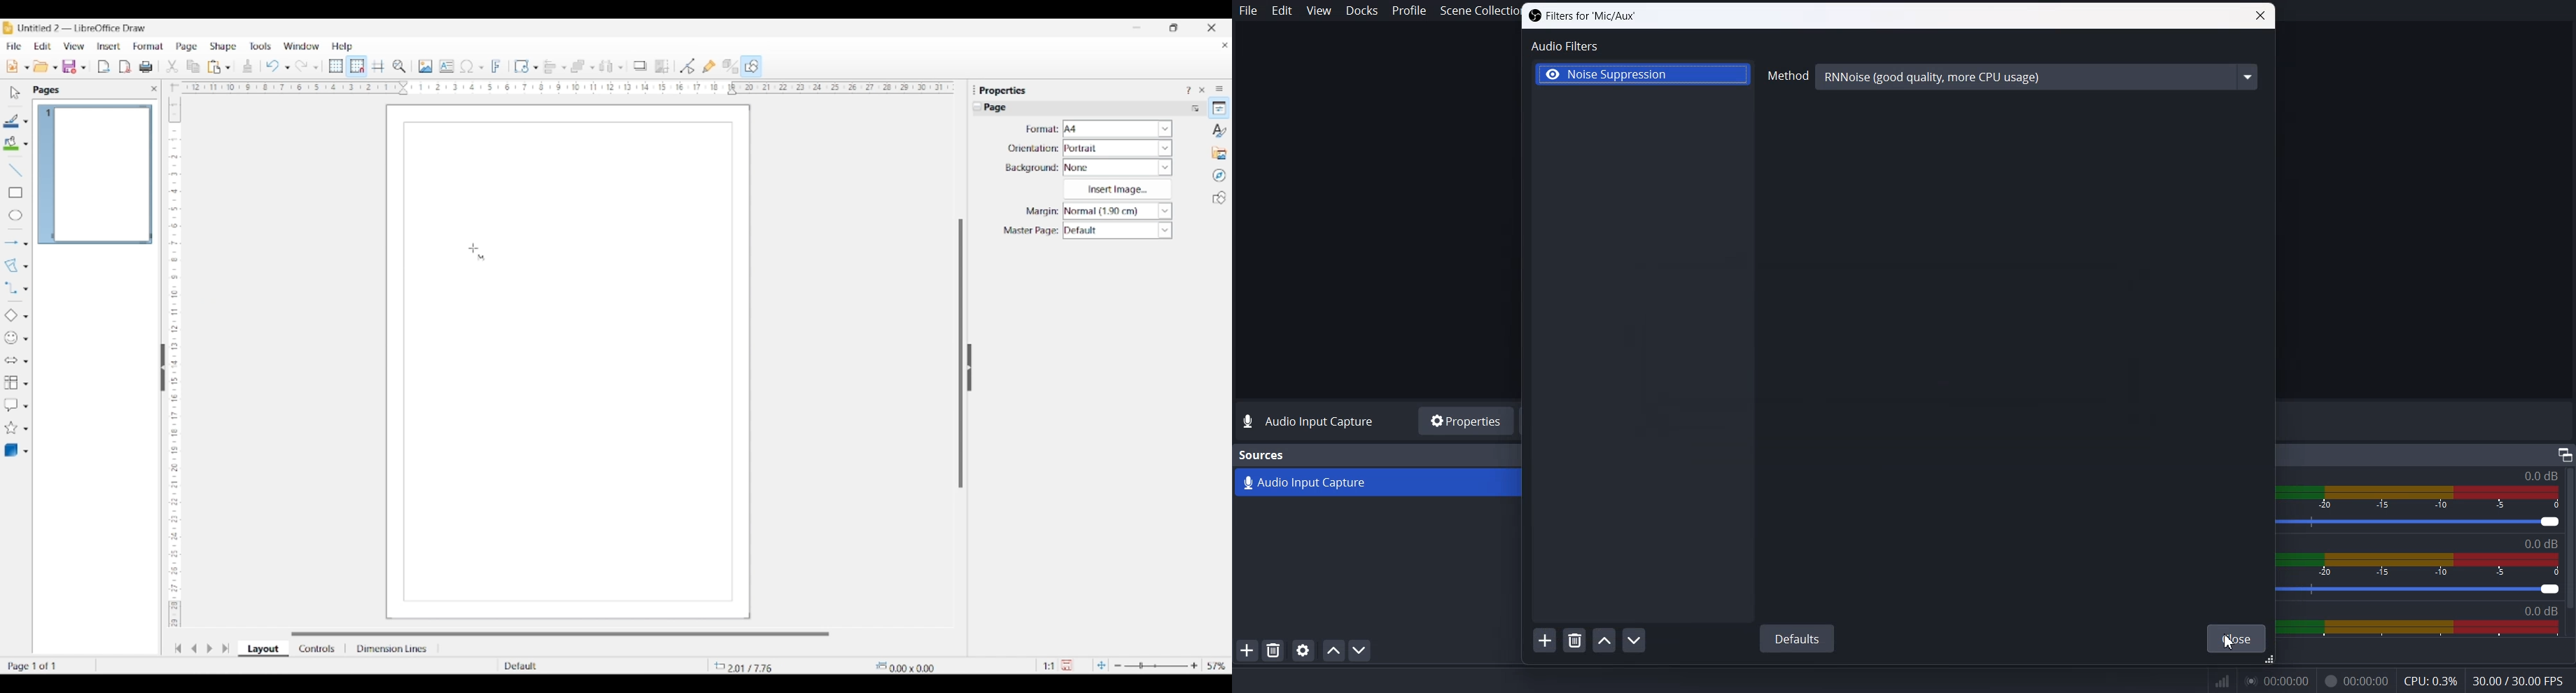 The height and width of the screenshot is (700, 2576). What do you see at coordinates (1334, 650) in the screenshot?
I see `Move source up` at bounding box center [1334, 650].